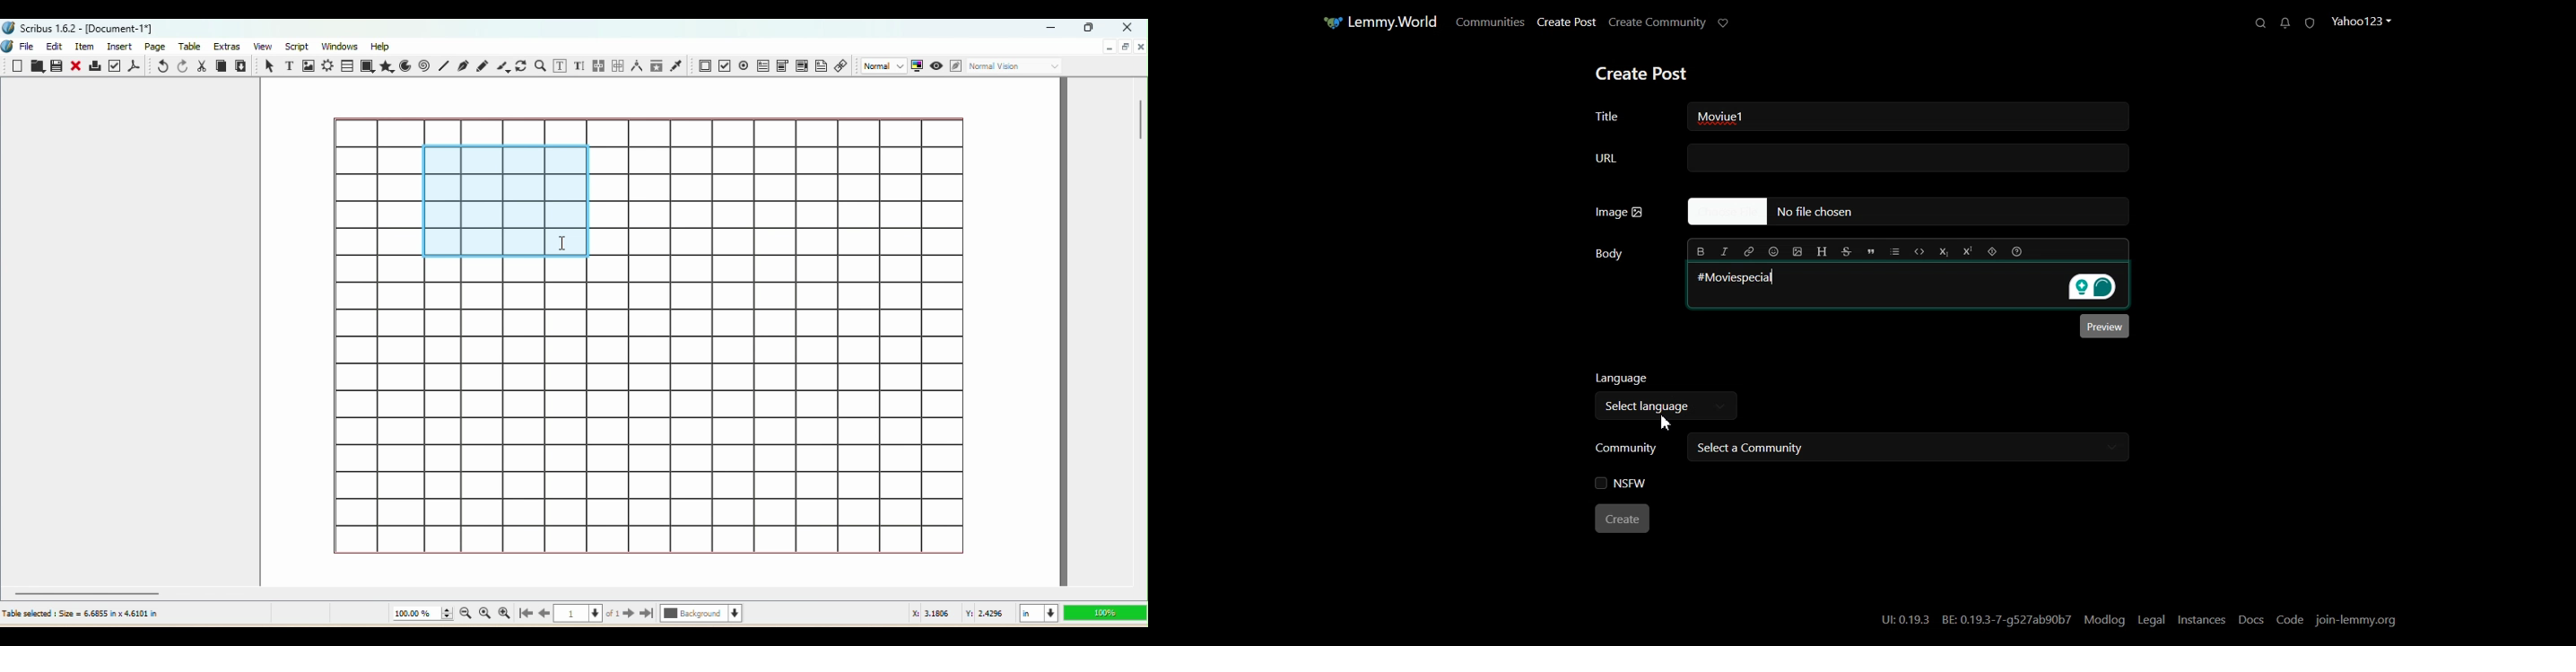 The image size is (2576, 672). Describe the element at coordinates (464, 67) in the screenshot. I see `Bezier curve` at that location.